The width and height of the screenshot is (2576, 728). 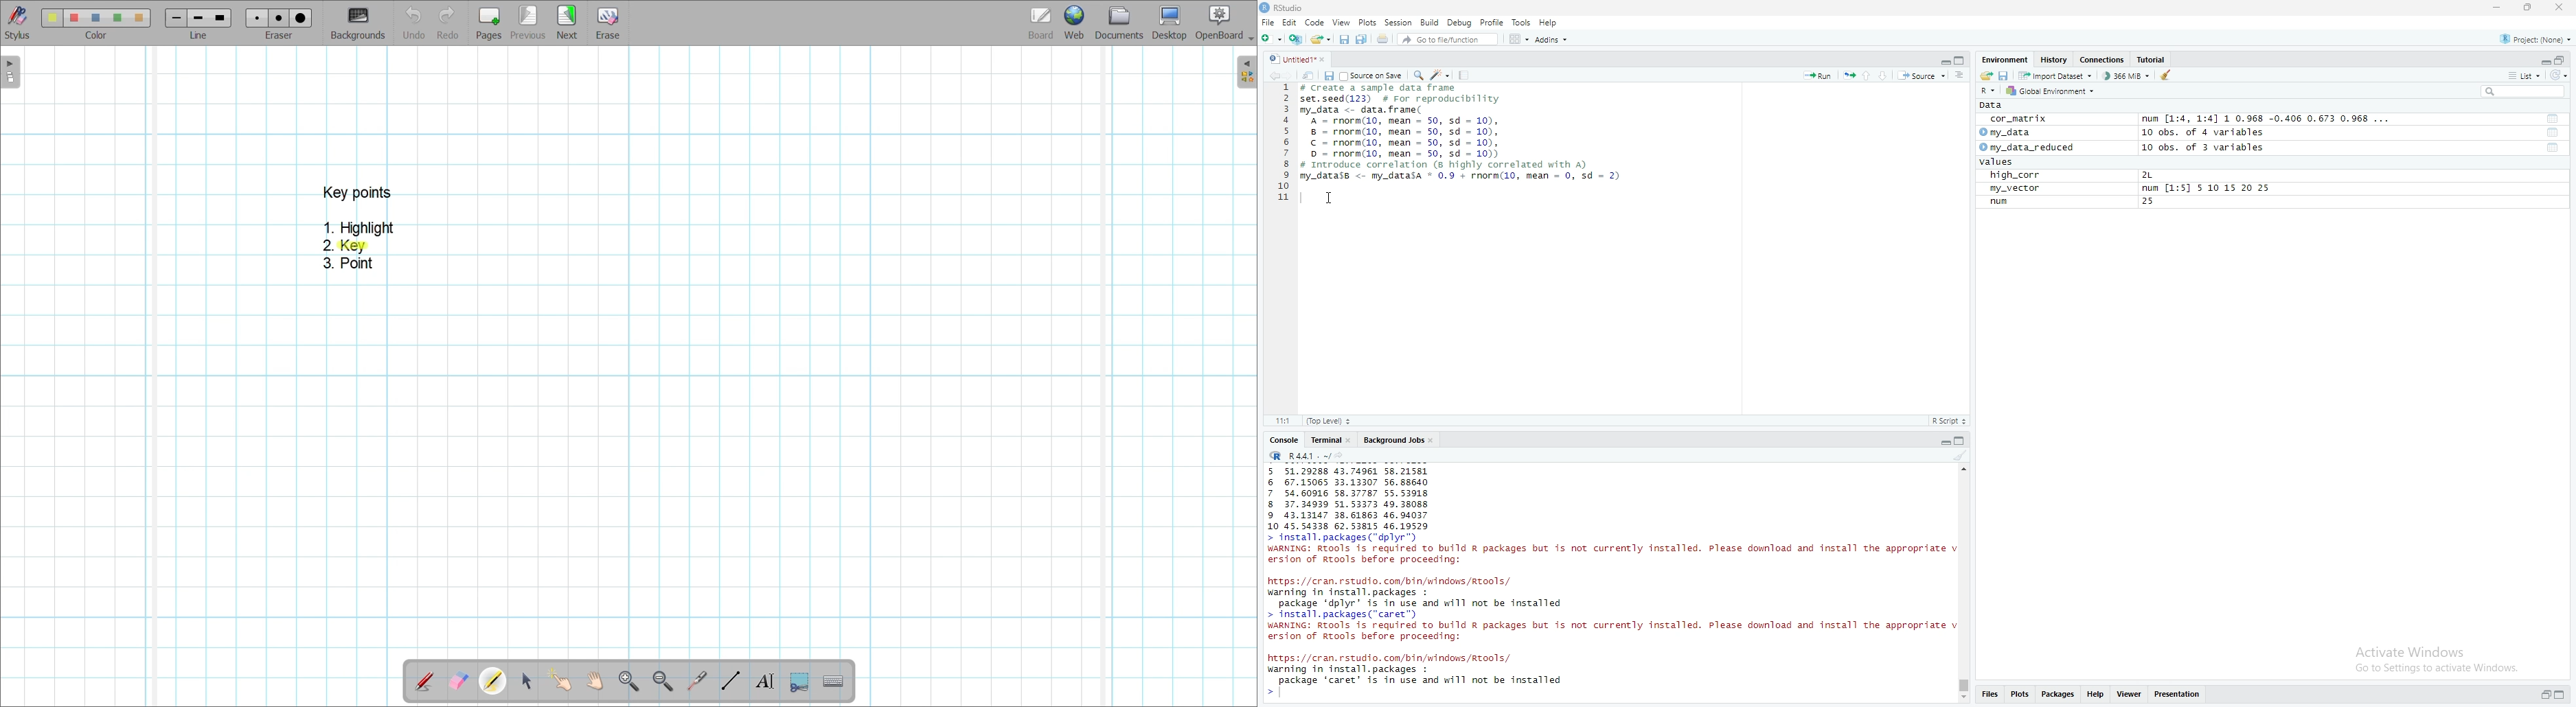 I want to click on more, so click(x=1961, y=75).